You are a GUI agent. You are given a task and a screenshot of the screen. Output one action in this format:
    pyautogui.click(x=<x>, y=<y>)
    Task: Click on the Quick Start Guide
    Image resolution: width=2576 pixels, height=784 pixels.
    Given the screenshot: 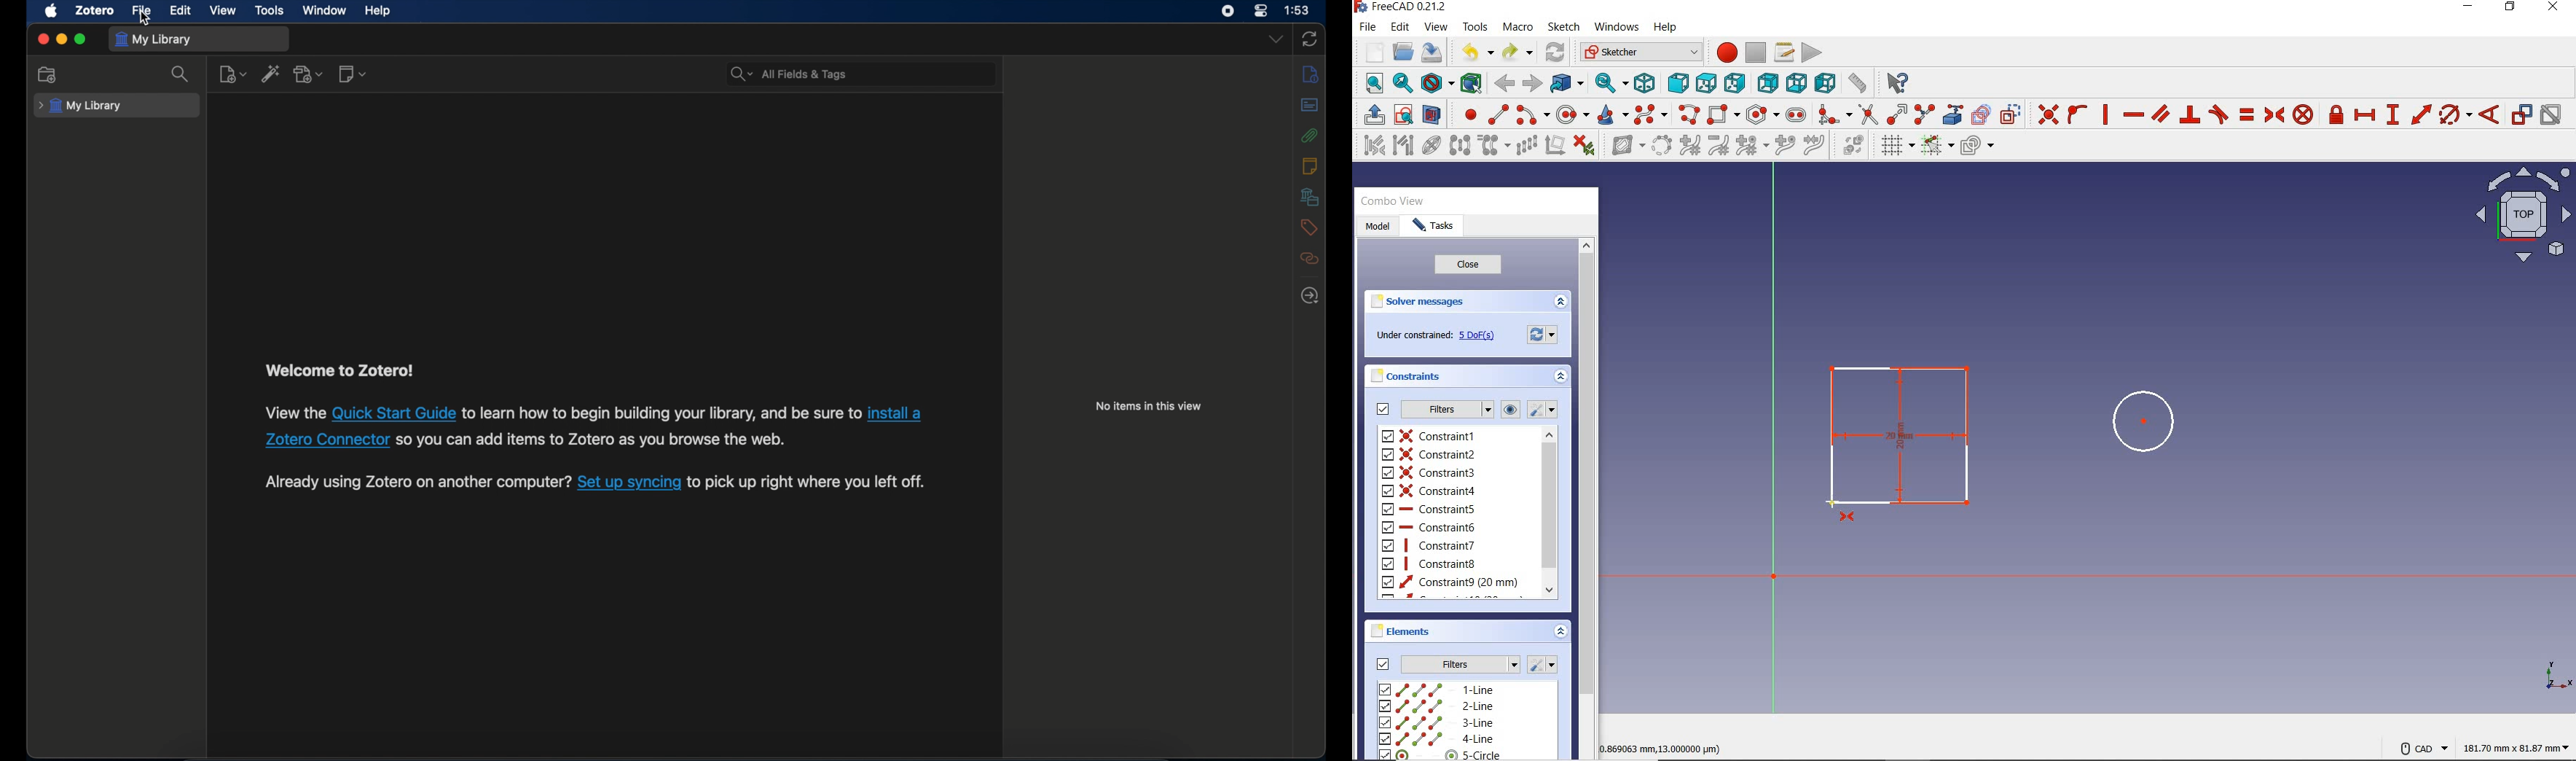 What is the action you would take?
    pyautogui.click(x=394, y=412)
    